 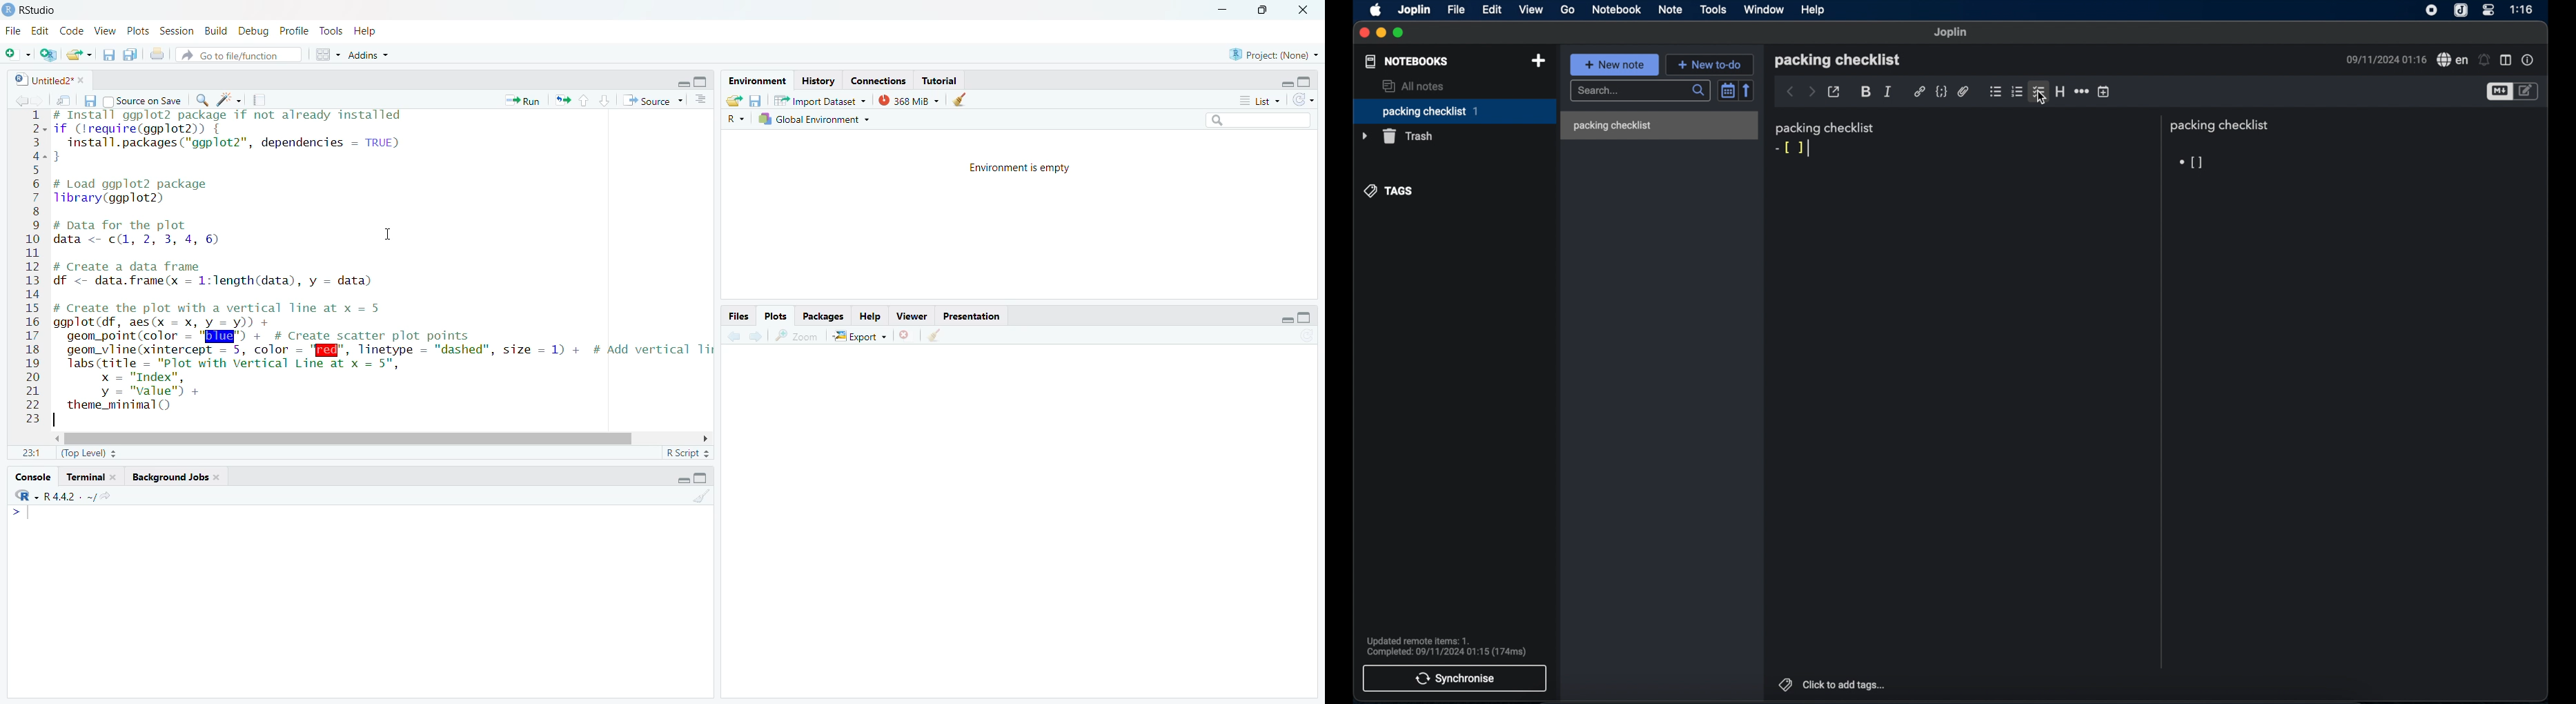 I want to click on Environment, so click(x=757, y=79).